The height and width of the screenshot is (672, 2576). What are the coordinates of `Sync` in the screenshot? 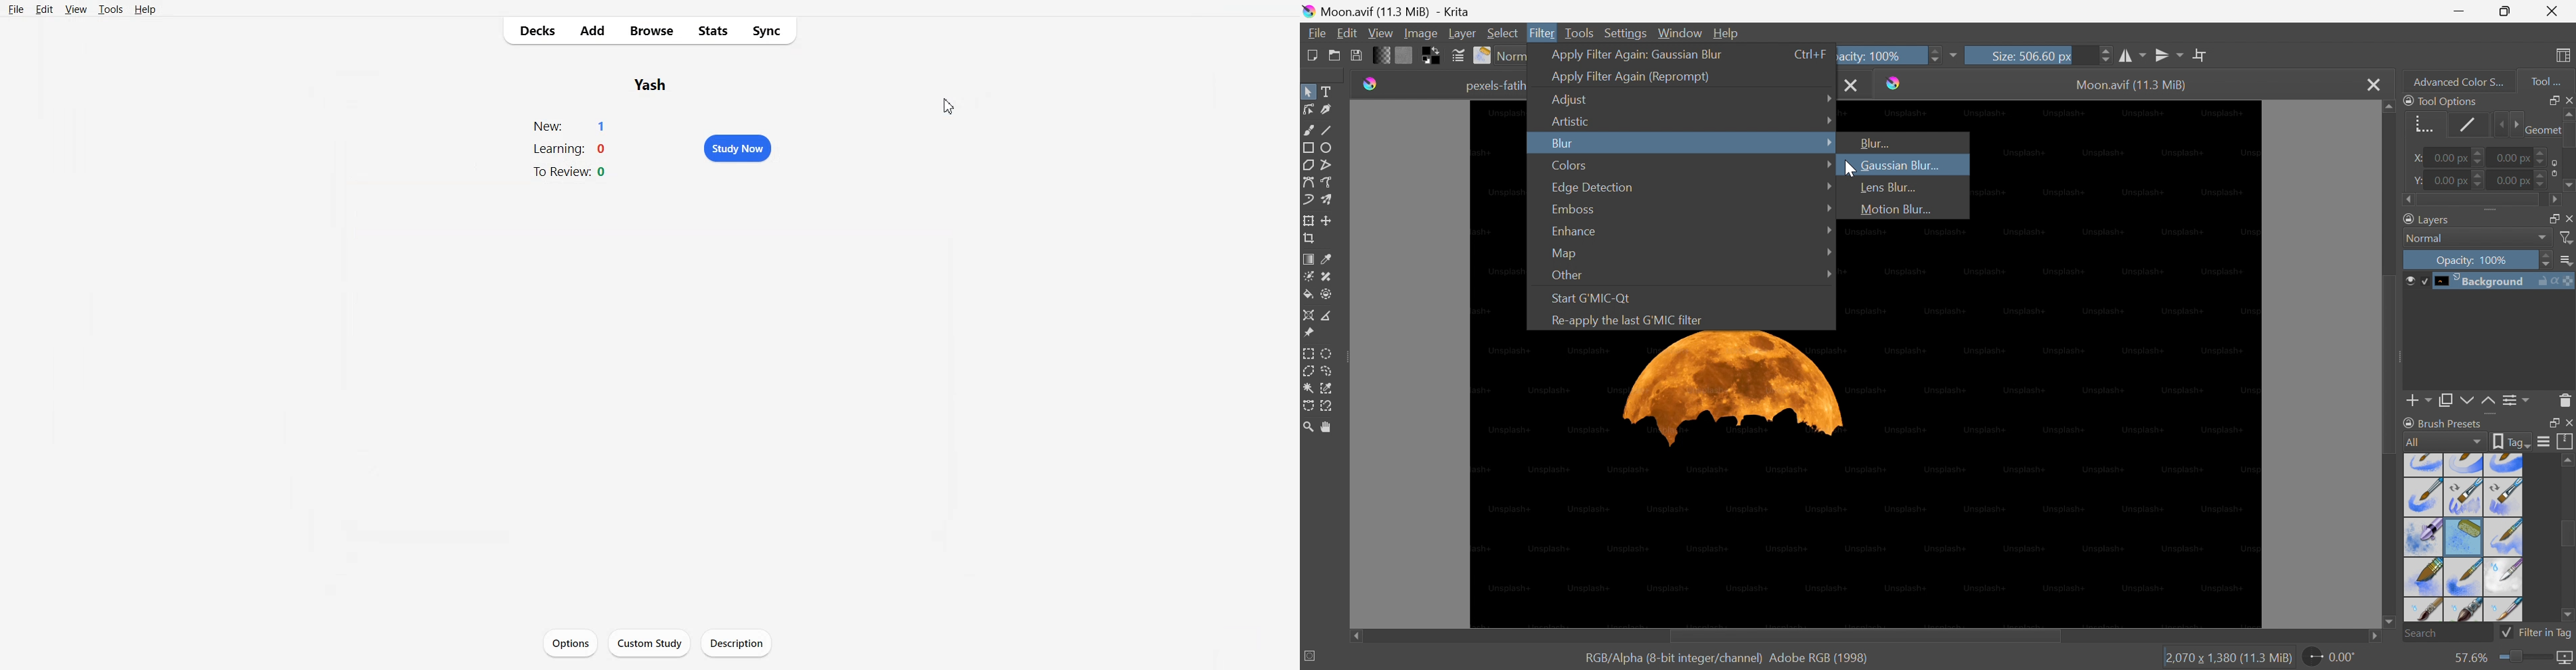 It's located at (768, 33).